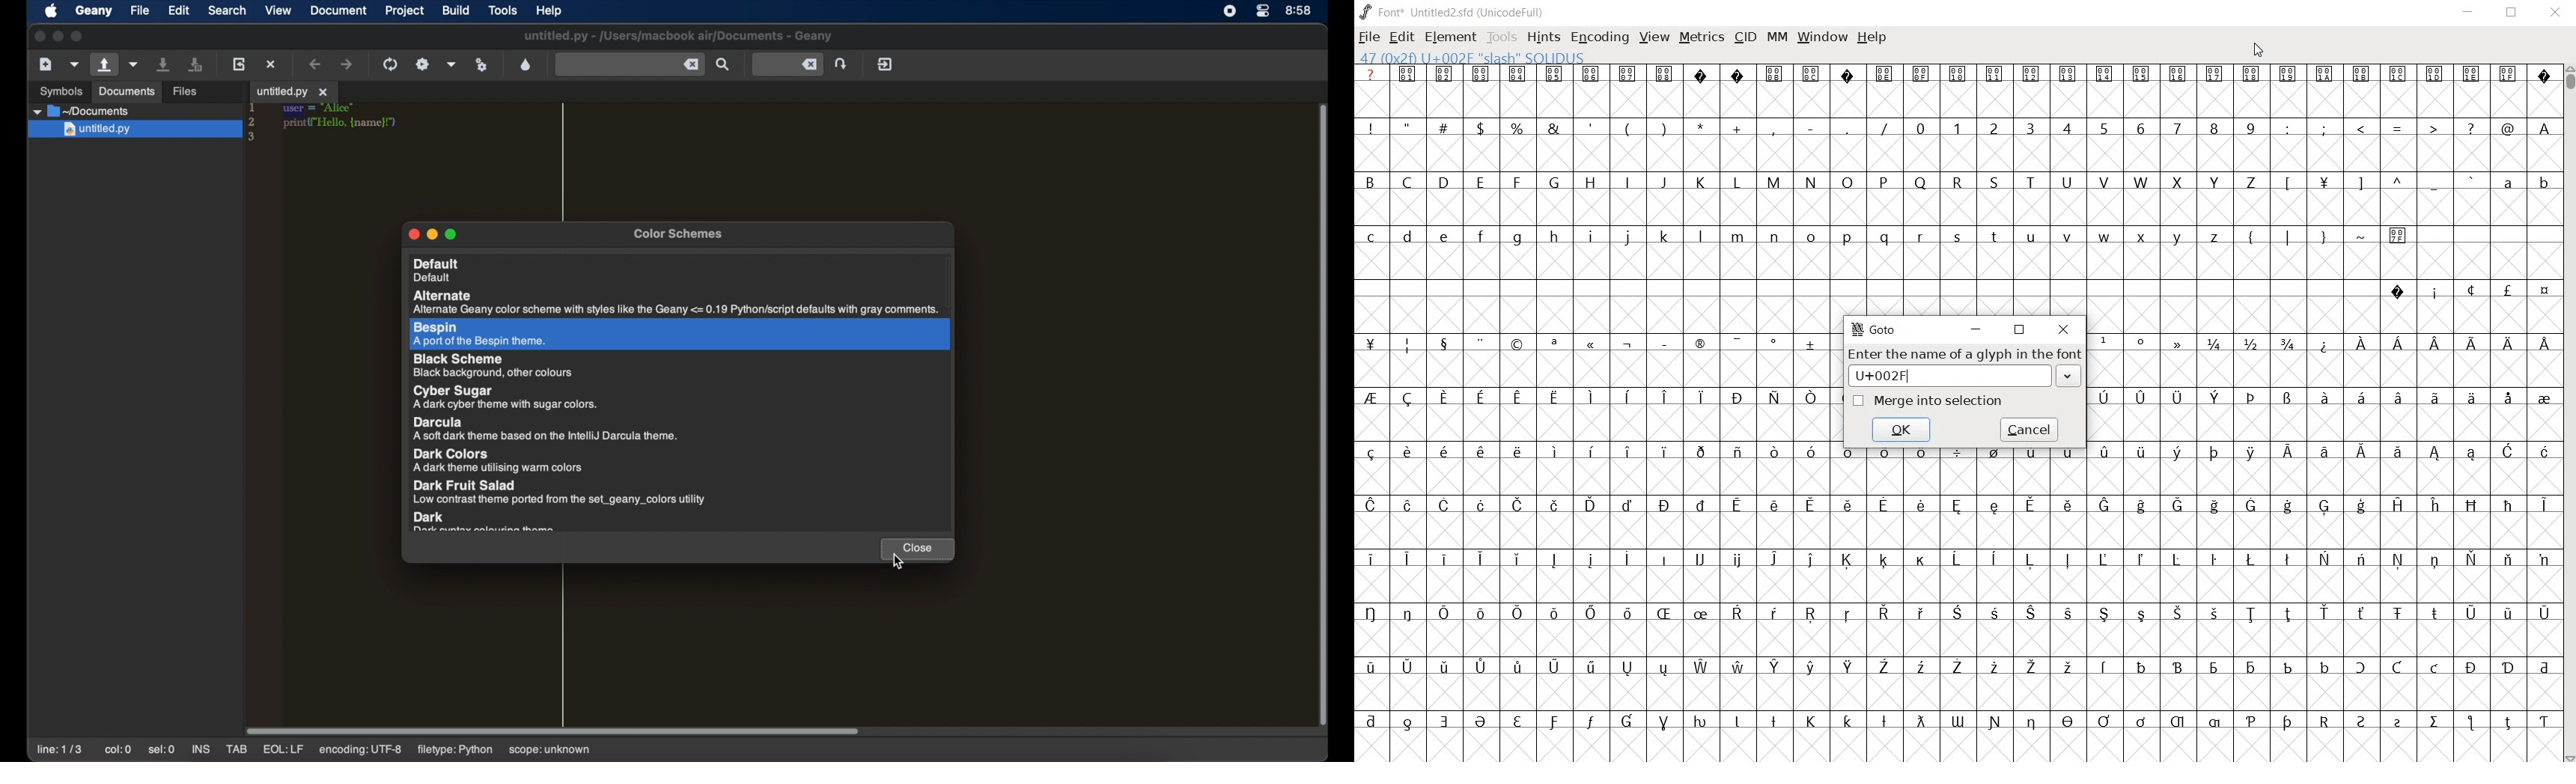 Image resolution: width=2576 pixels, height=784 pixels. Describe the element at coordinates (2542, 127) in the screenshot. I see `A` at that location.